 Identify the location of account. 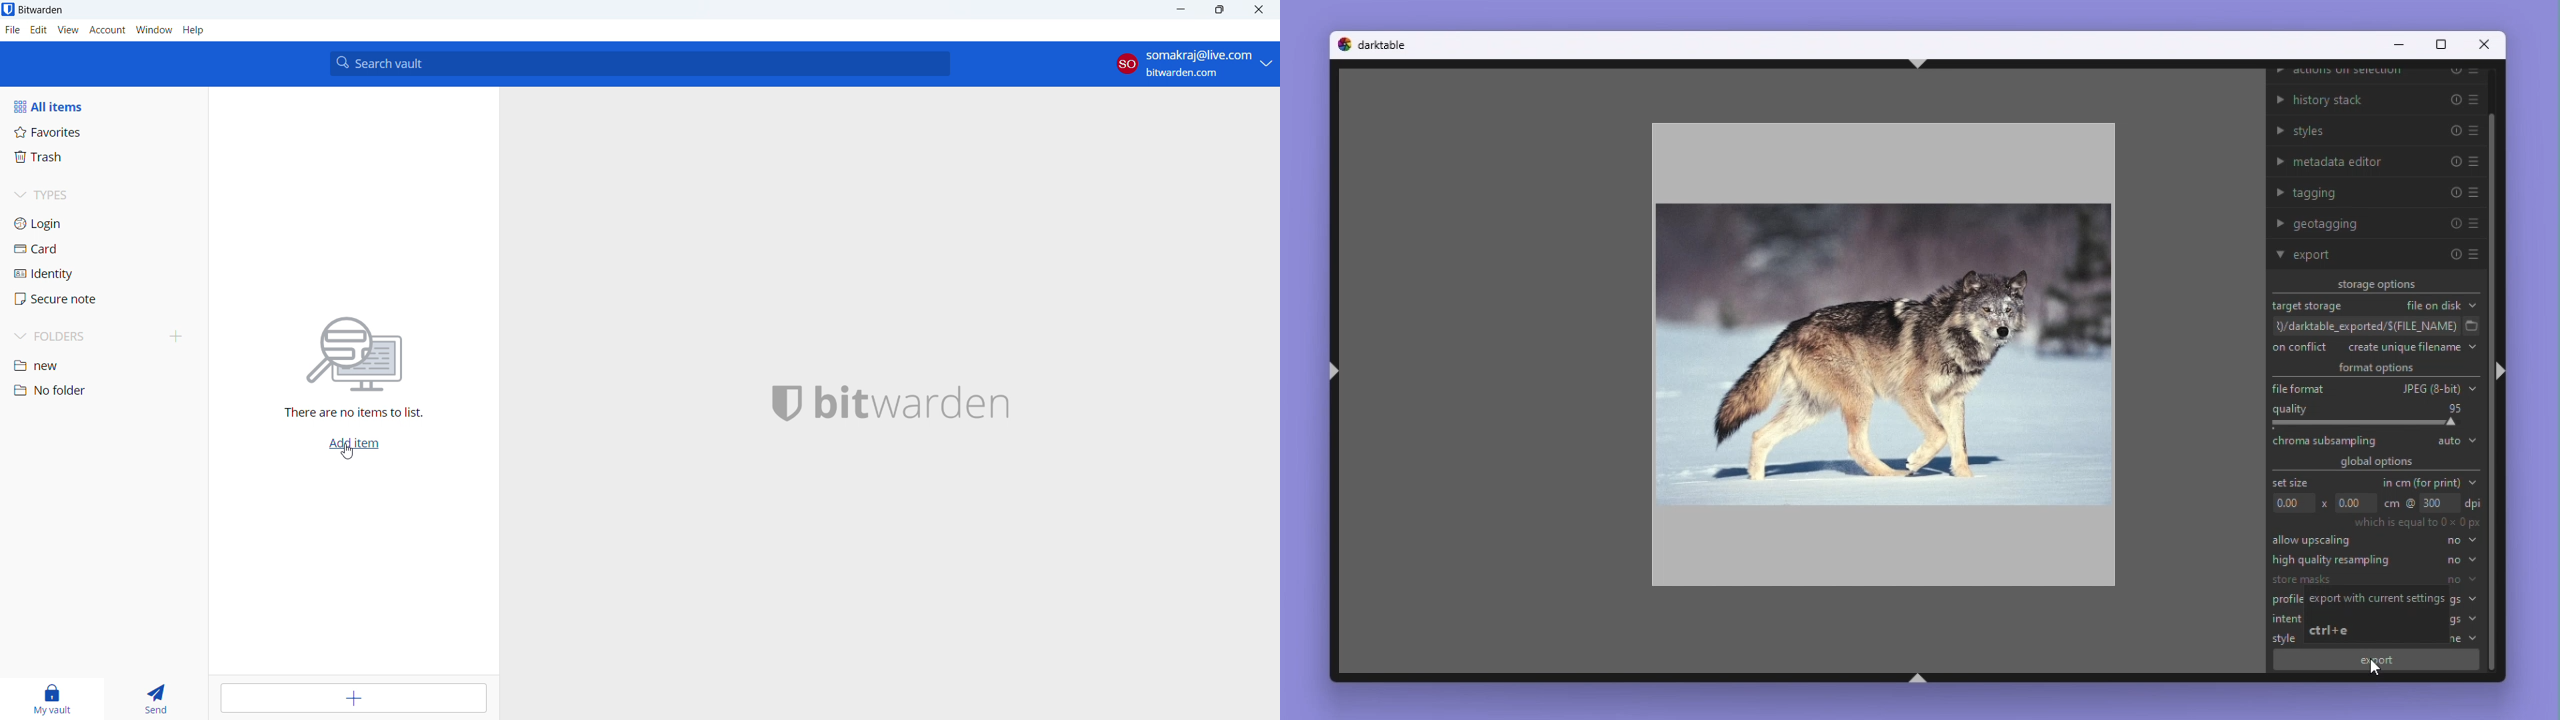
(1193, 64).